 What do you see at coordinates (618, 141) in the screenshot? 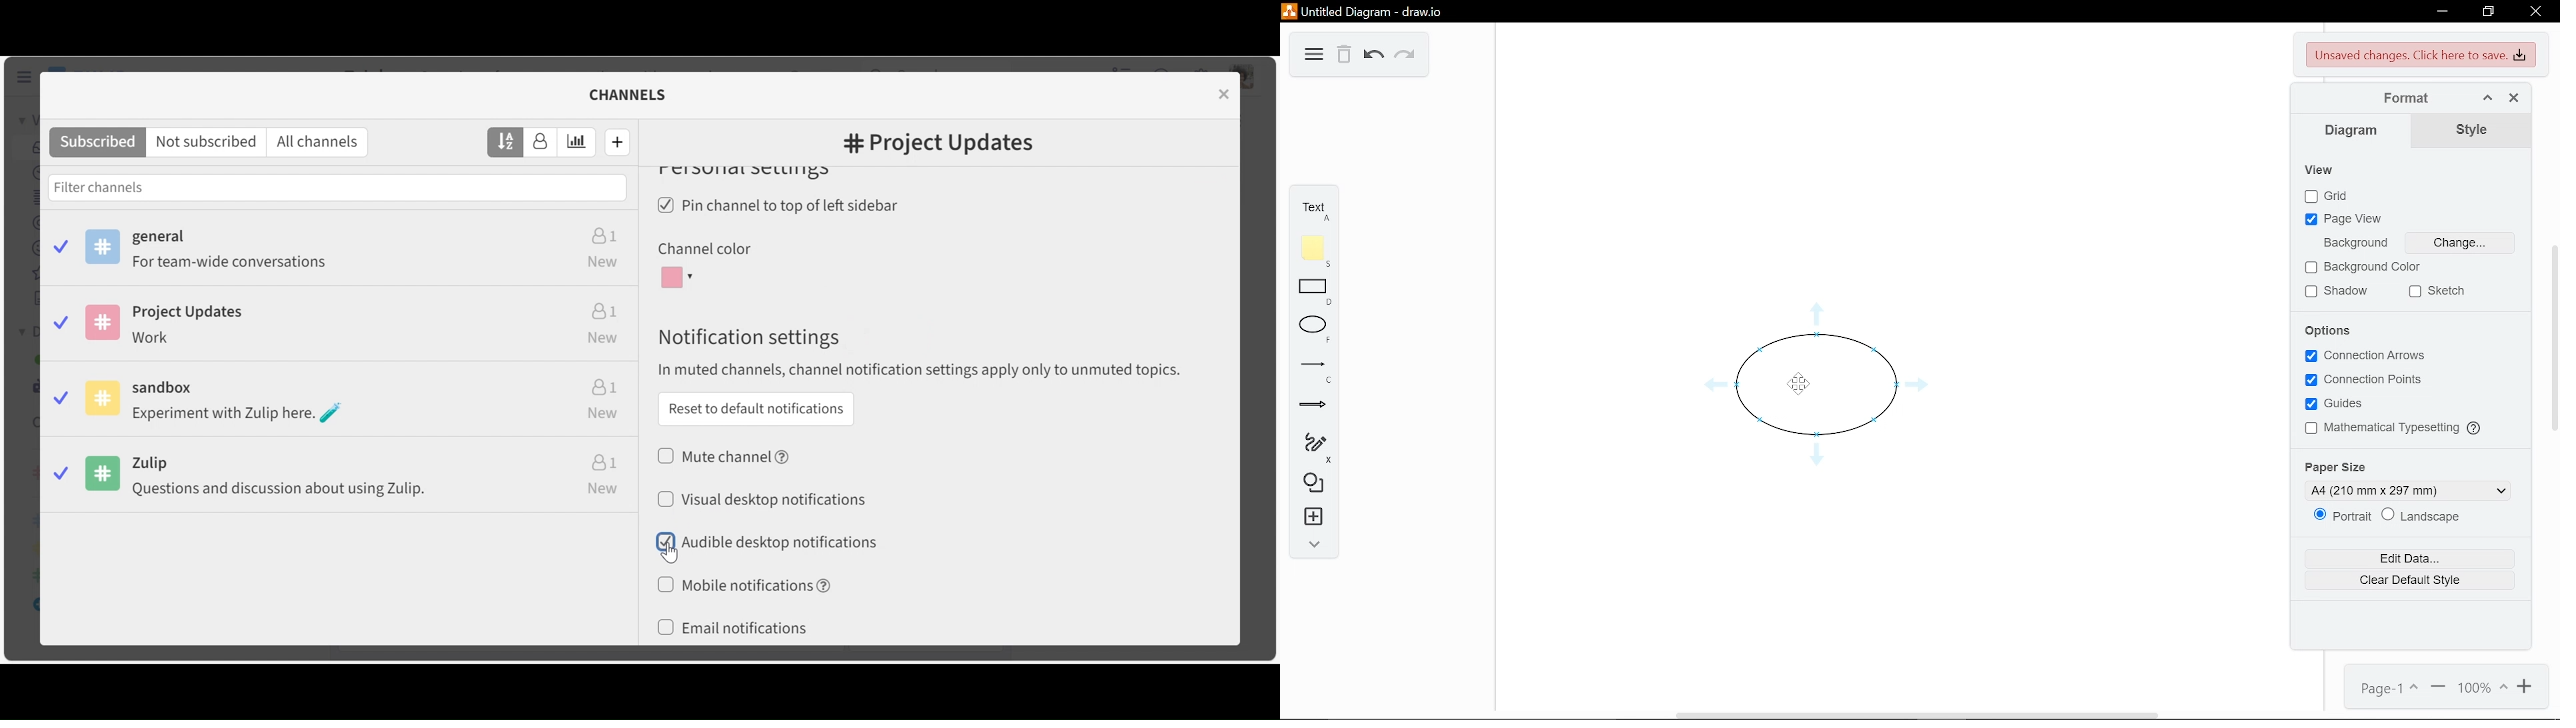
I see `Create new channel` at bounding box center [618, 141].